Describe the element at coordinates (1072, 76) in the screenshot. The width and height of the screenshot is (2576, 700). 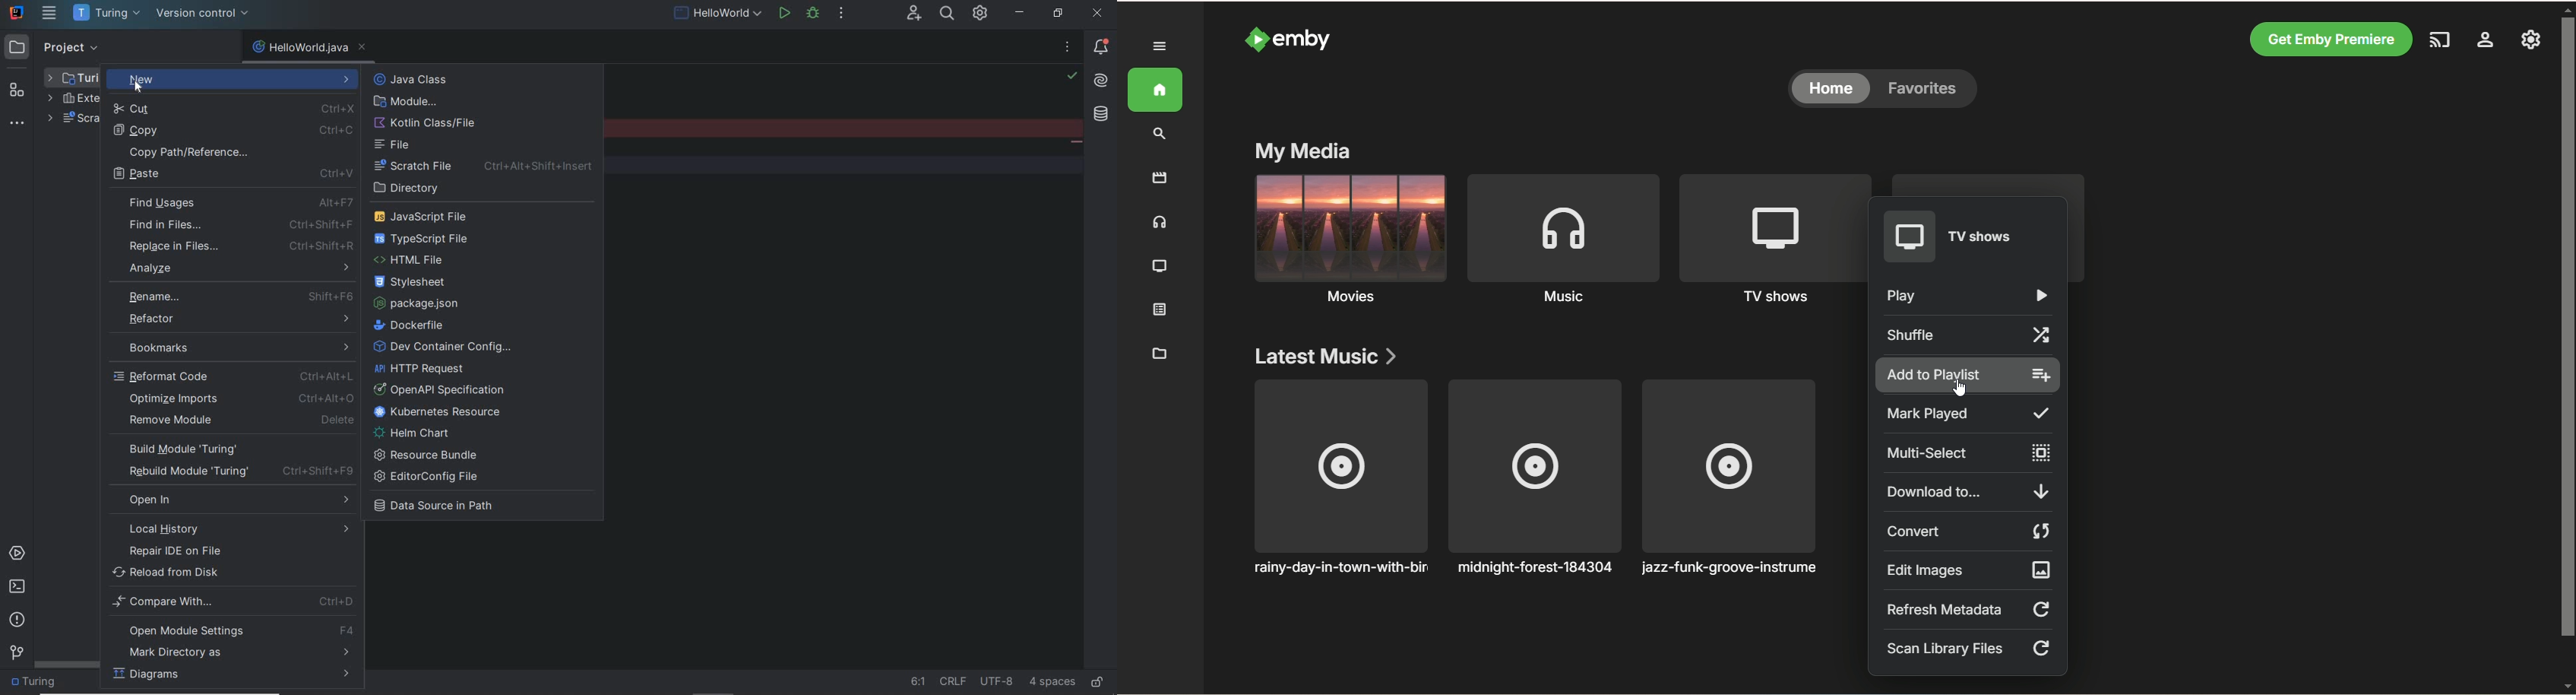
I see `highlight all problems` at that location.